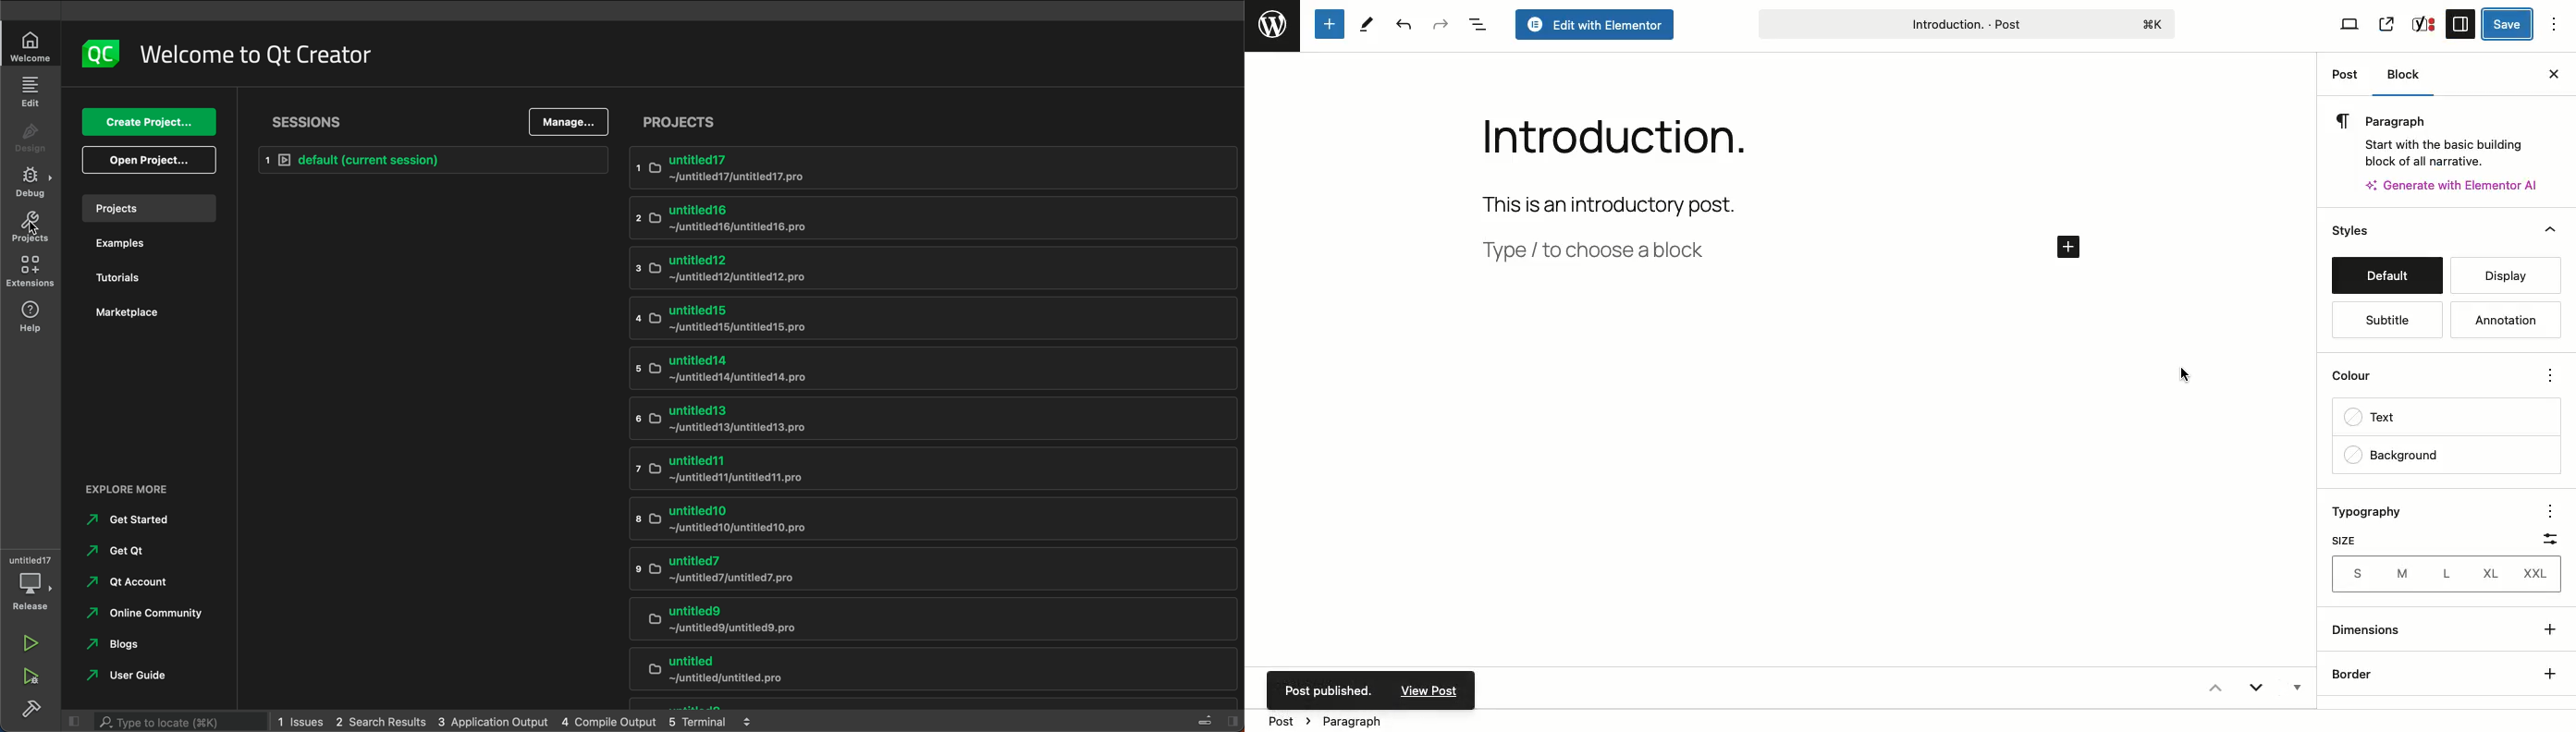 Image resolution: width=2576 pixels, height=756 pixels. Describe the element at coordinates (923, 369) in the screenshot. I see `untitled14` at that location.